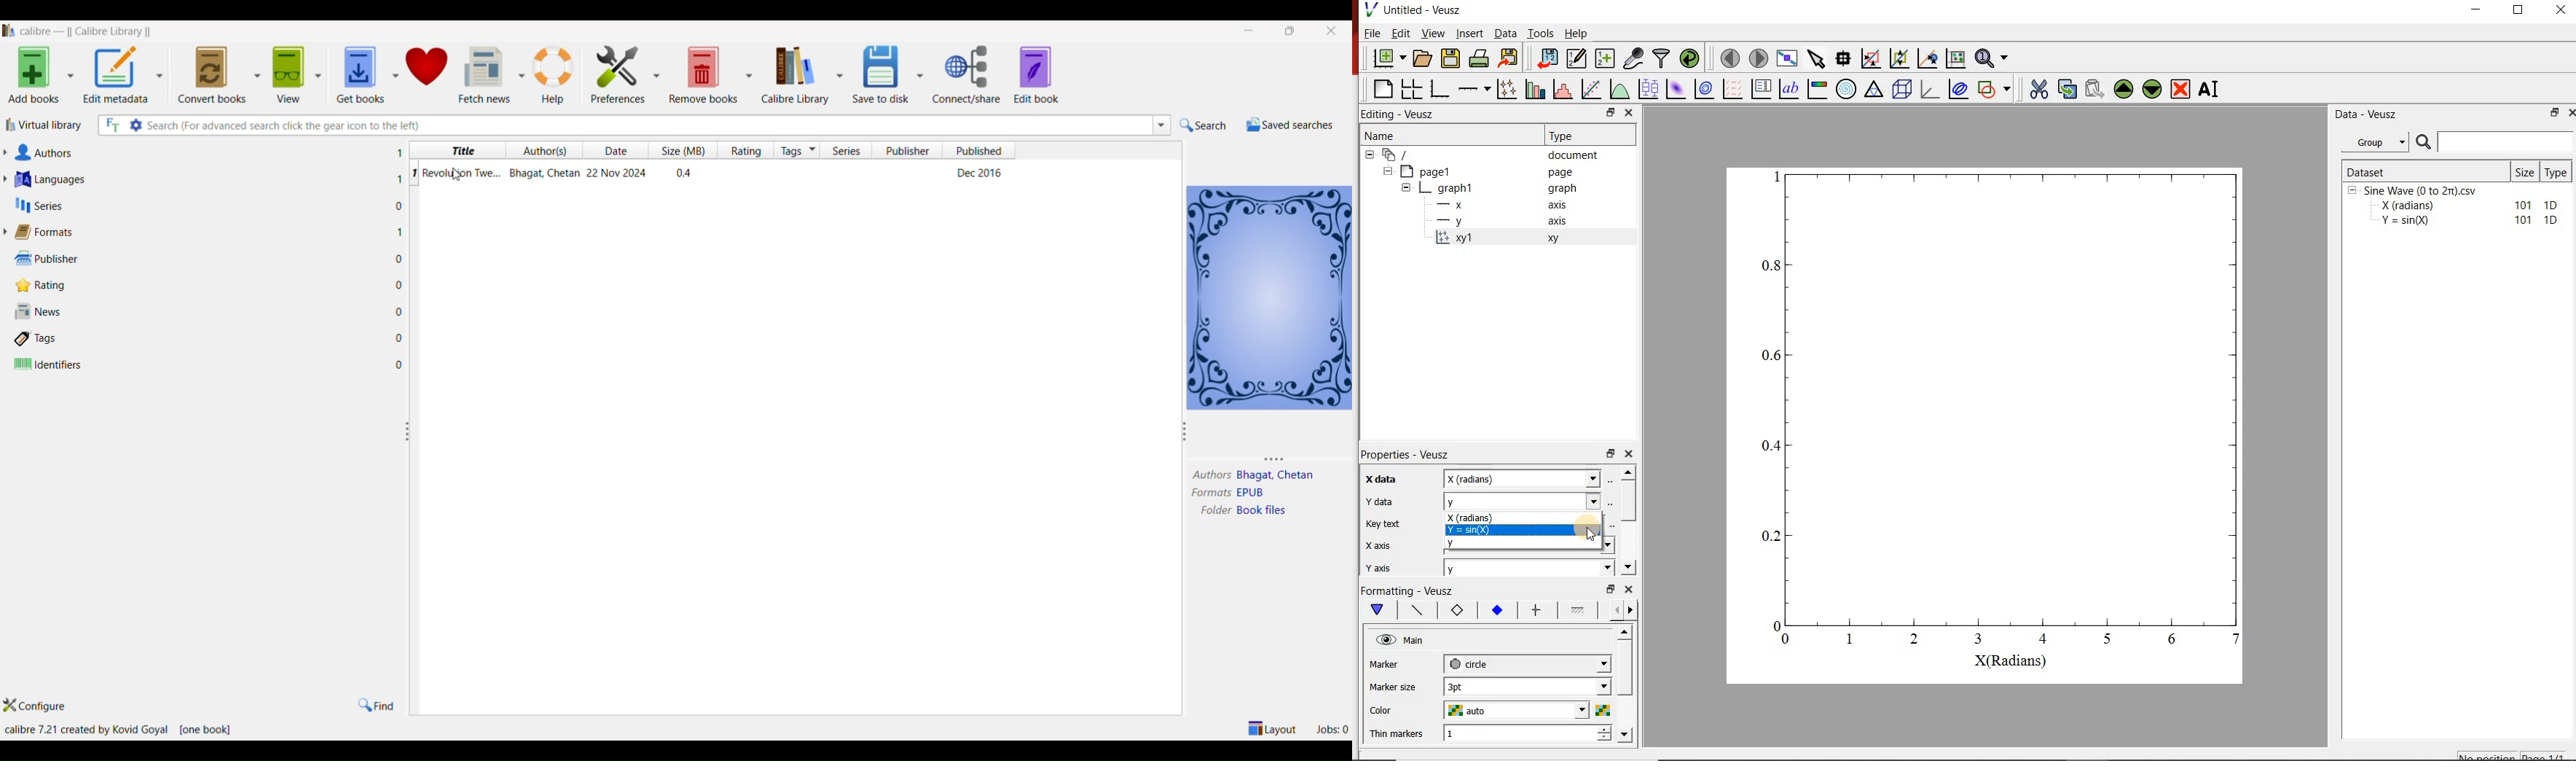  What do you see at coordinates (70, 78) in the screenshot?
I see `add books option dropdown button` at bounding box center [70, 78].